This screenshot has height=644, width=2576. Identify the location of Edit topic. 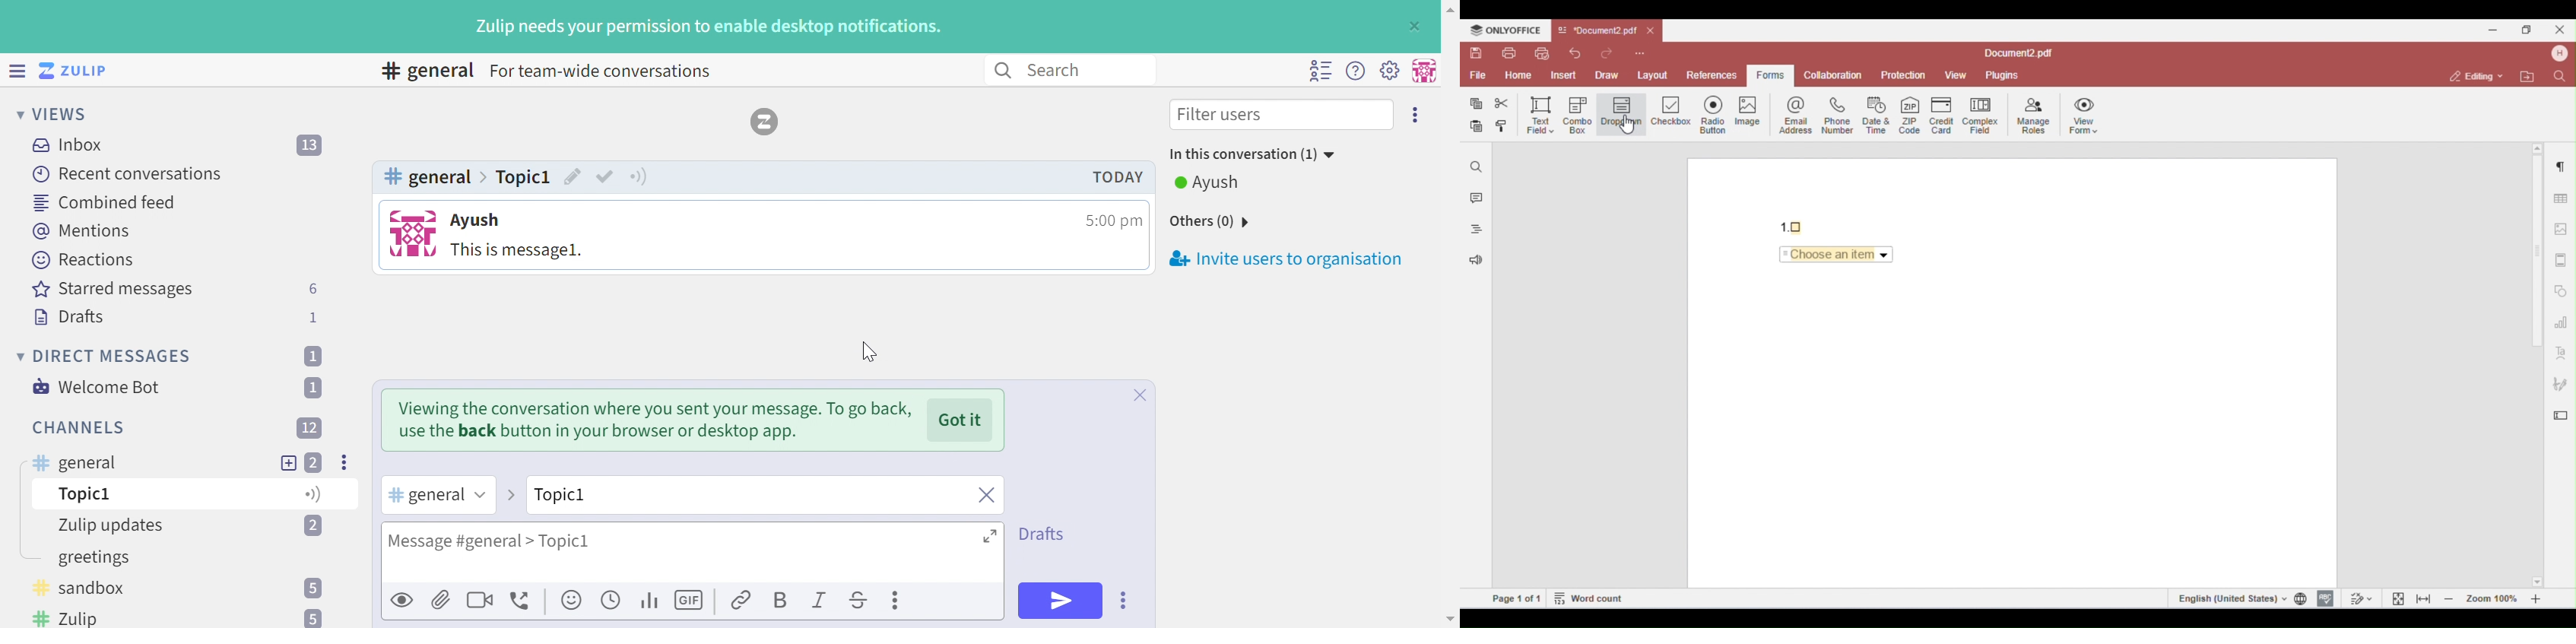
(573, 179).